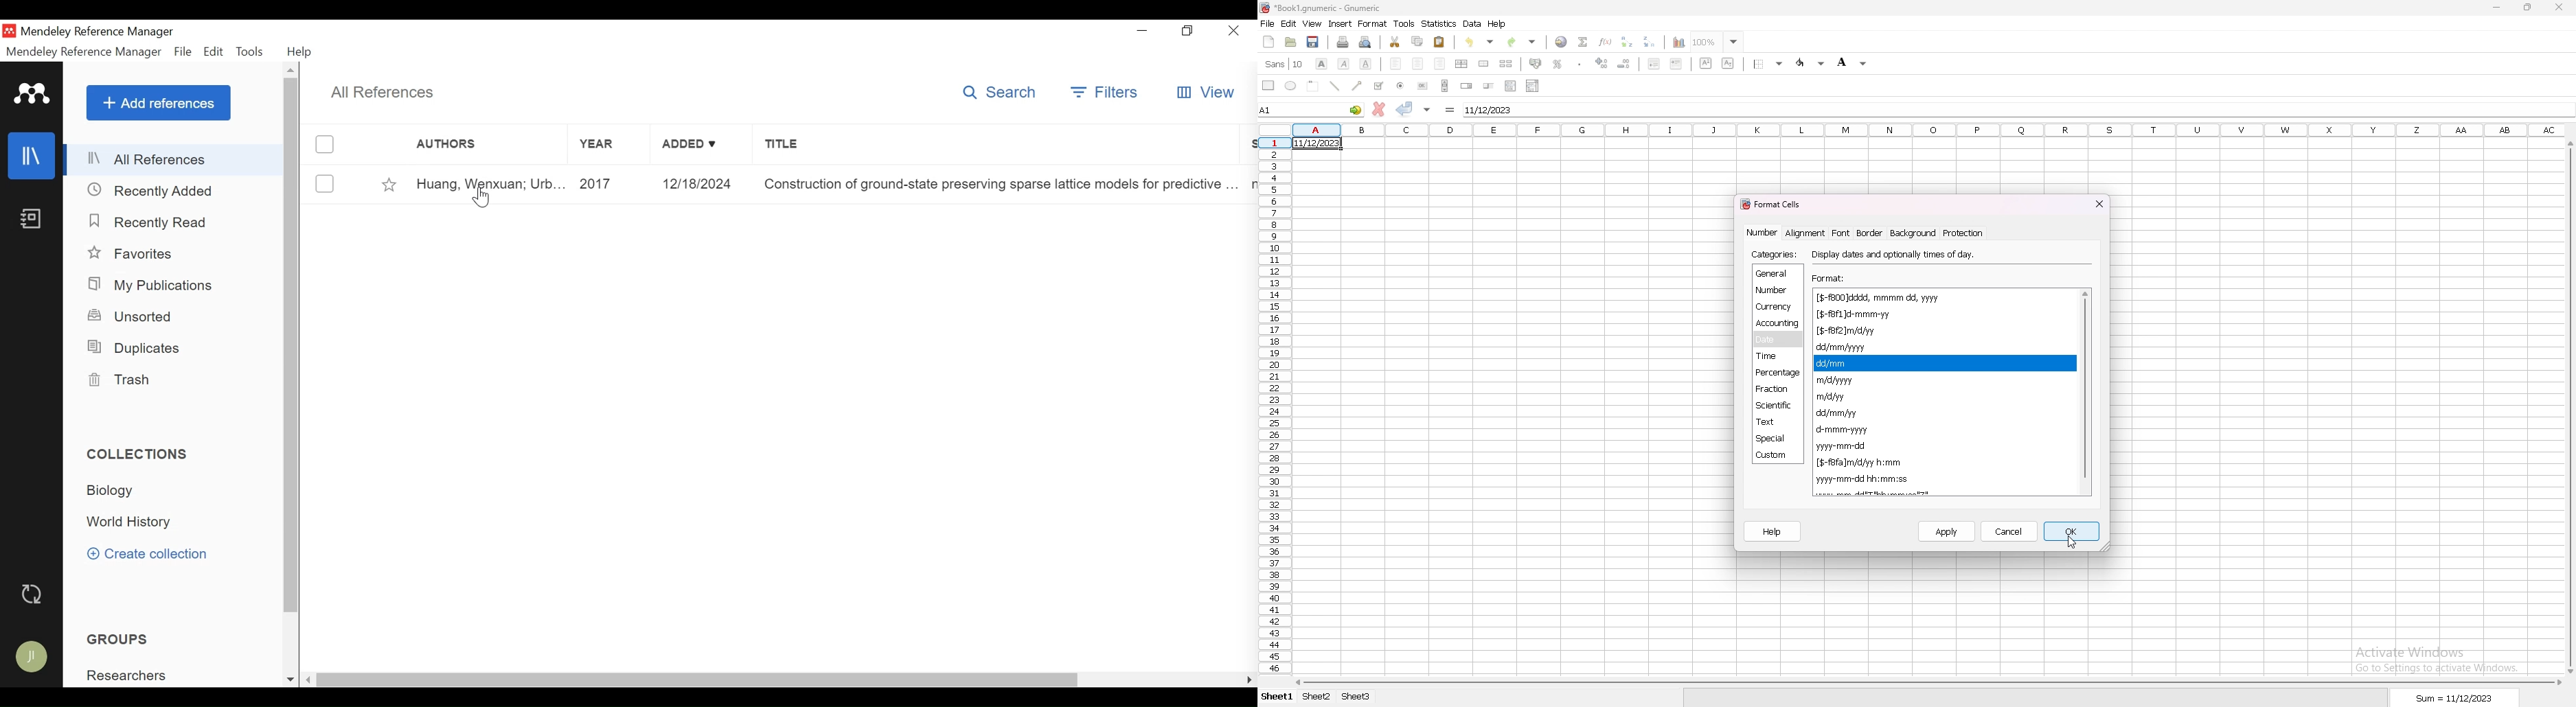 The width and height of the screenshot is (2576, 728). What do you see at coordinates (1522, 42) in the screenshot?
I see `redo` at bounding box center [1522, 42].